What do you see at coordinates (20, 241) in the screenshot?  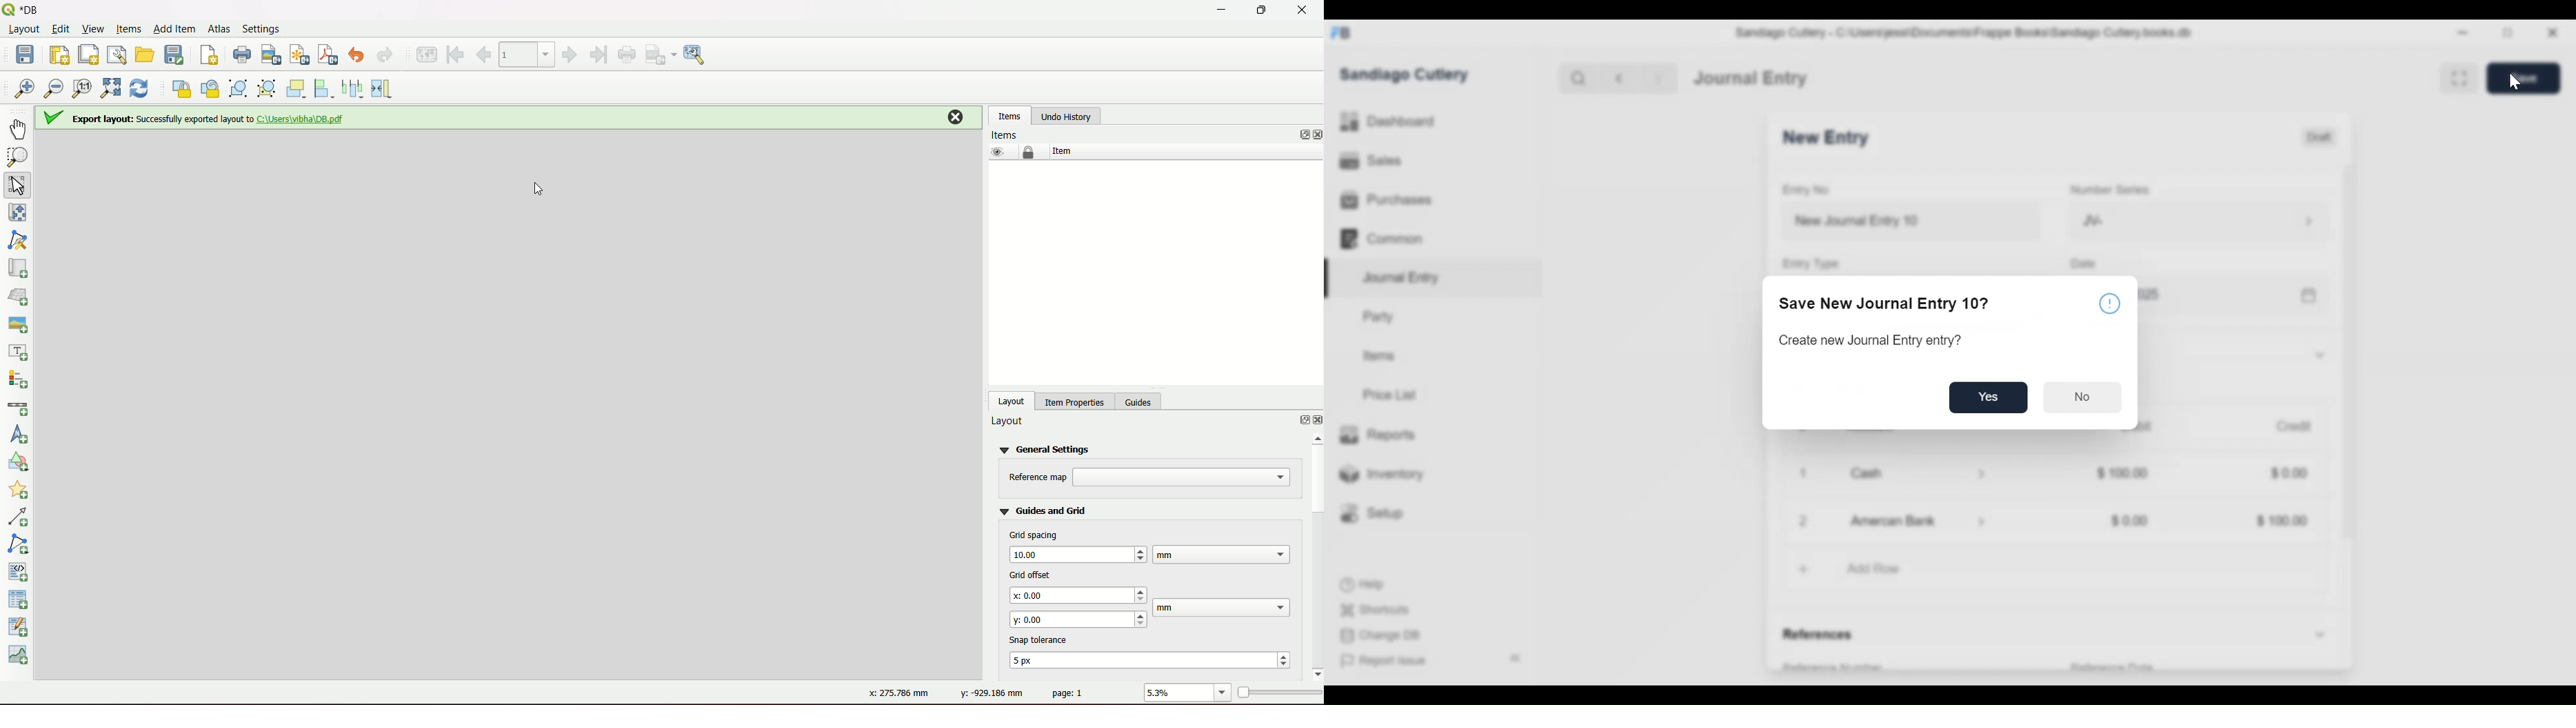 I see `edit nodes` at bounding box center [20, 241].